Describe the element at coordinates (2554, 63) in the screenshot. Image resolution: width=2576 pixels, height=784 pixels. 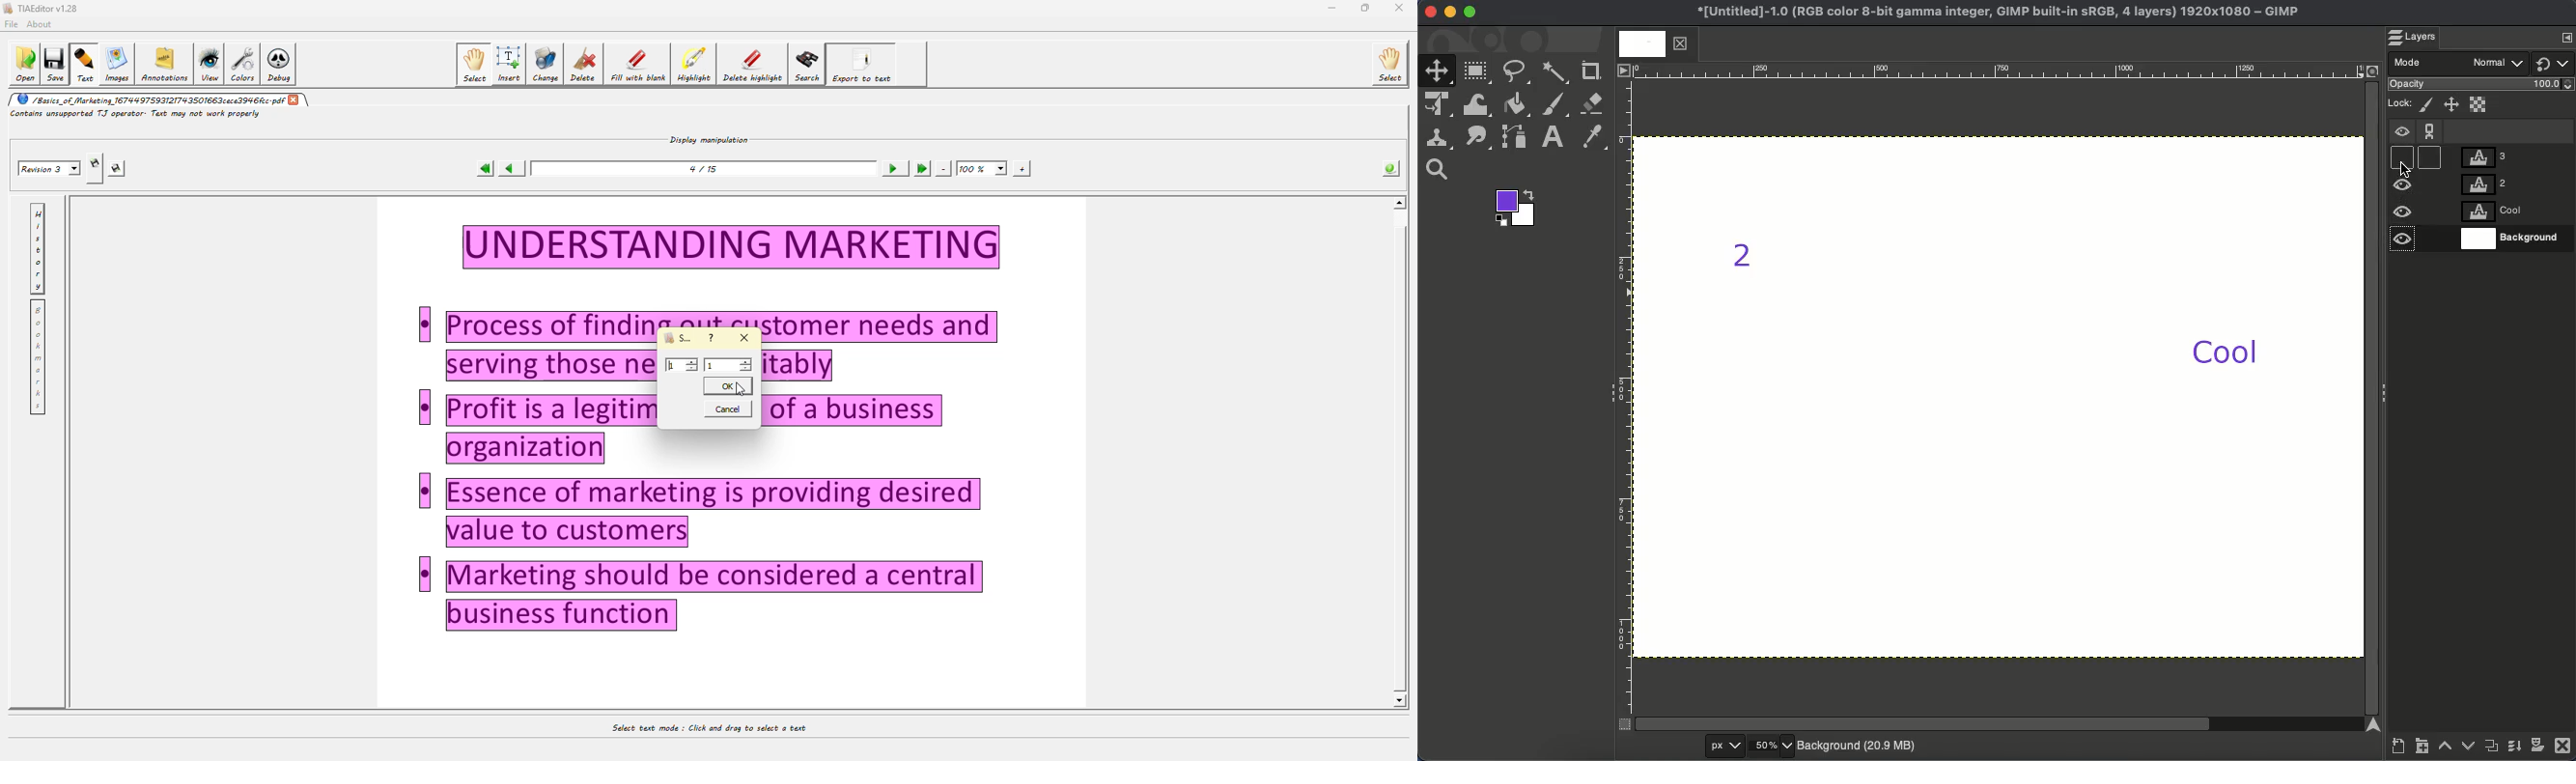
I see `Switch` at that location.